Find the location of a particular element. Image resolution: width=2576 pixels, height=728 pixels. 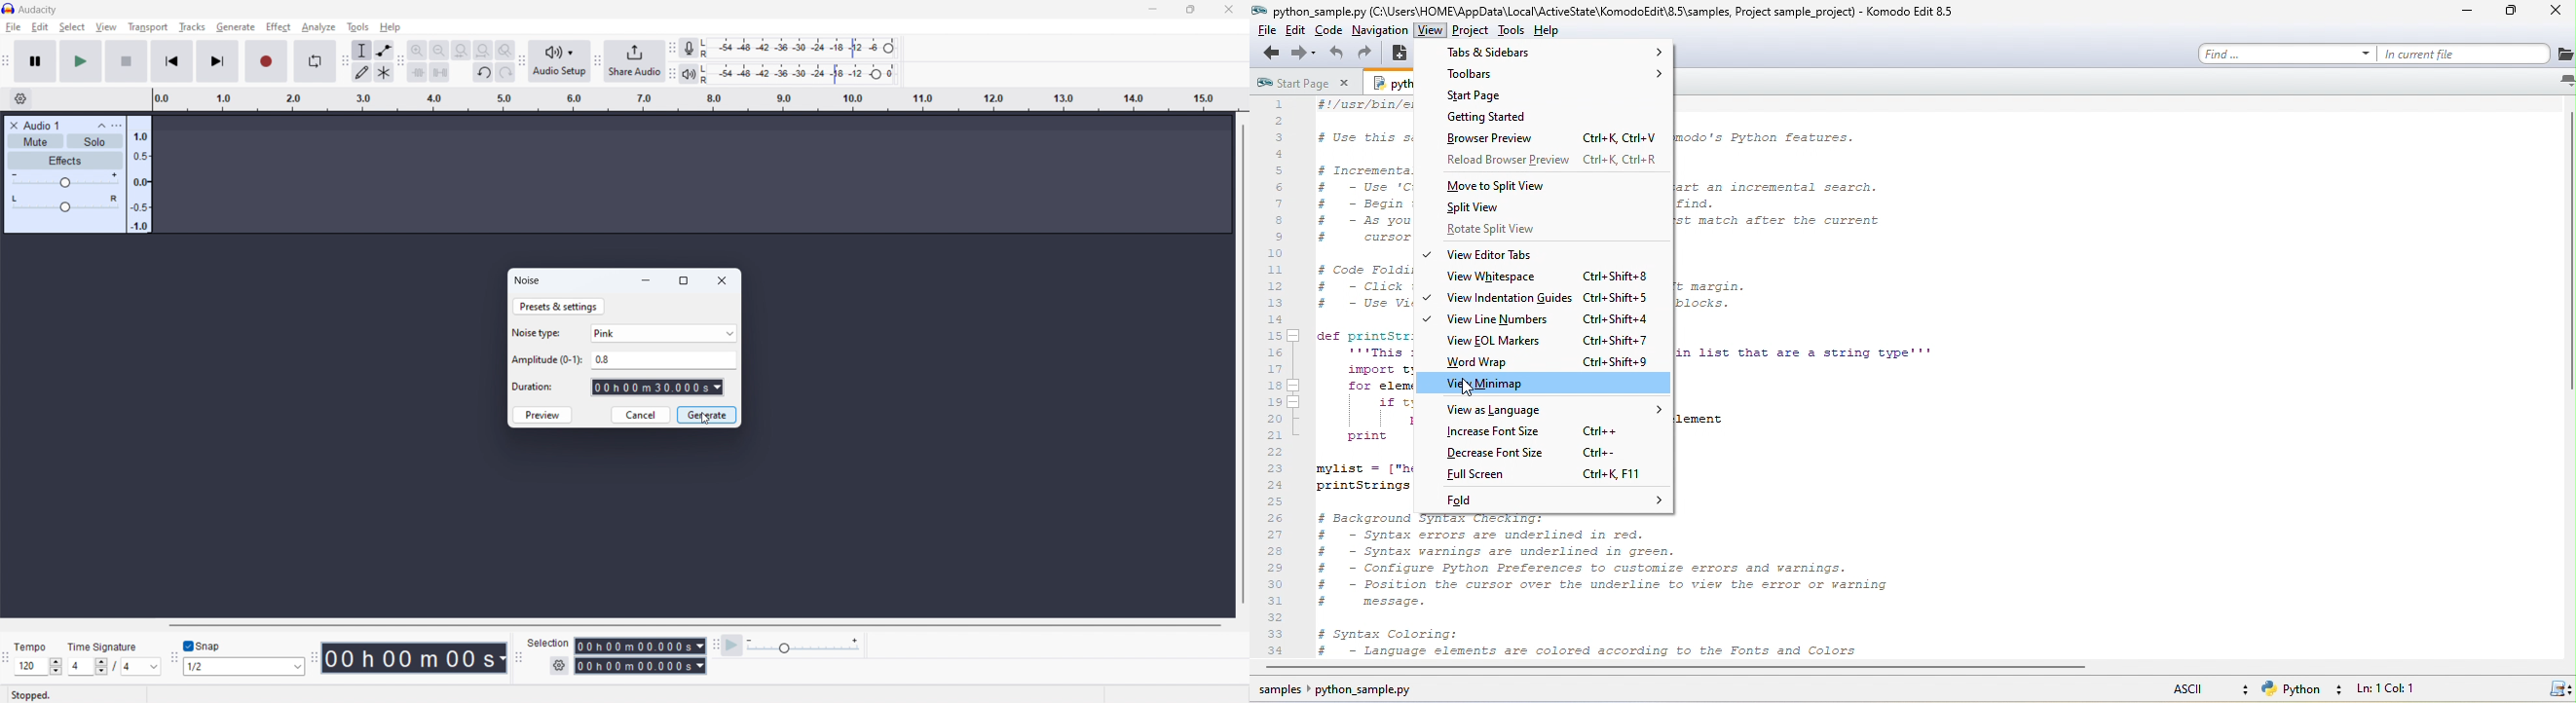

python is located at coordinates (2304, 690).